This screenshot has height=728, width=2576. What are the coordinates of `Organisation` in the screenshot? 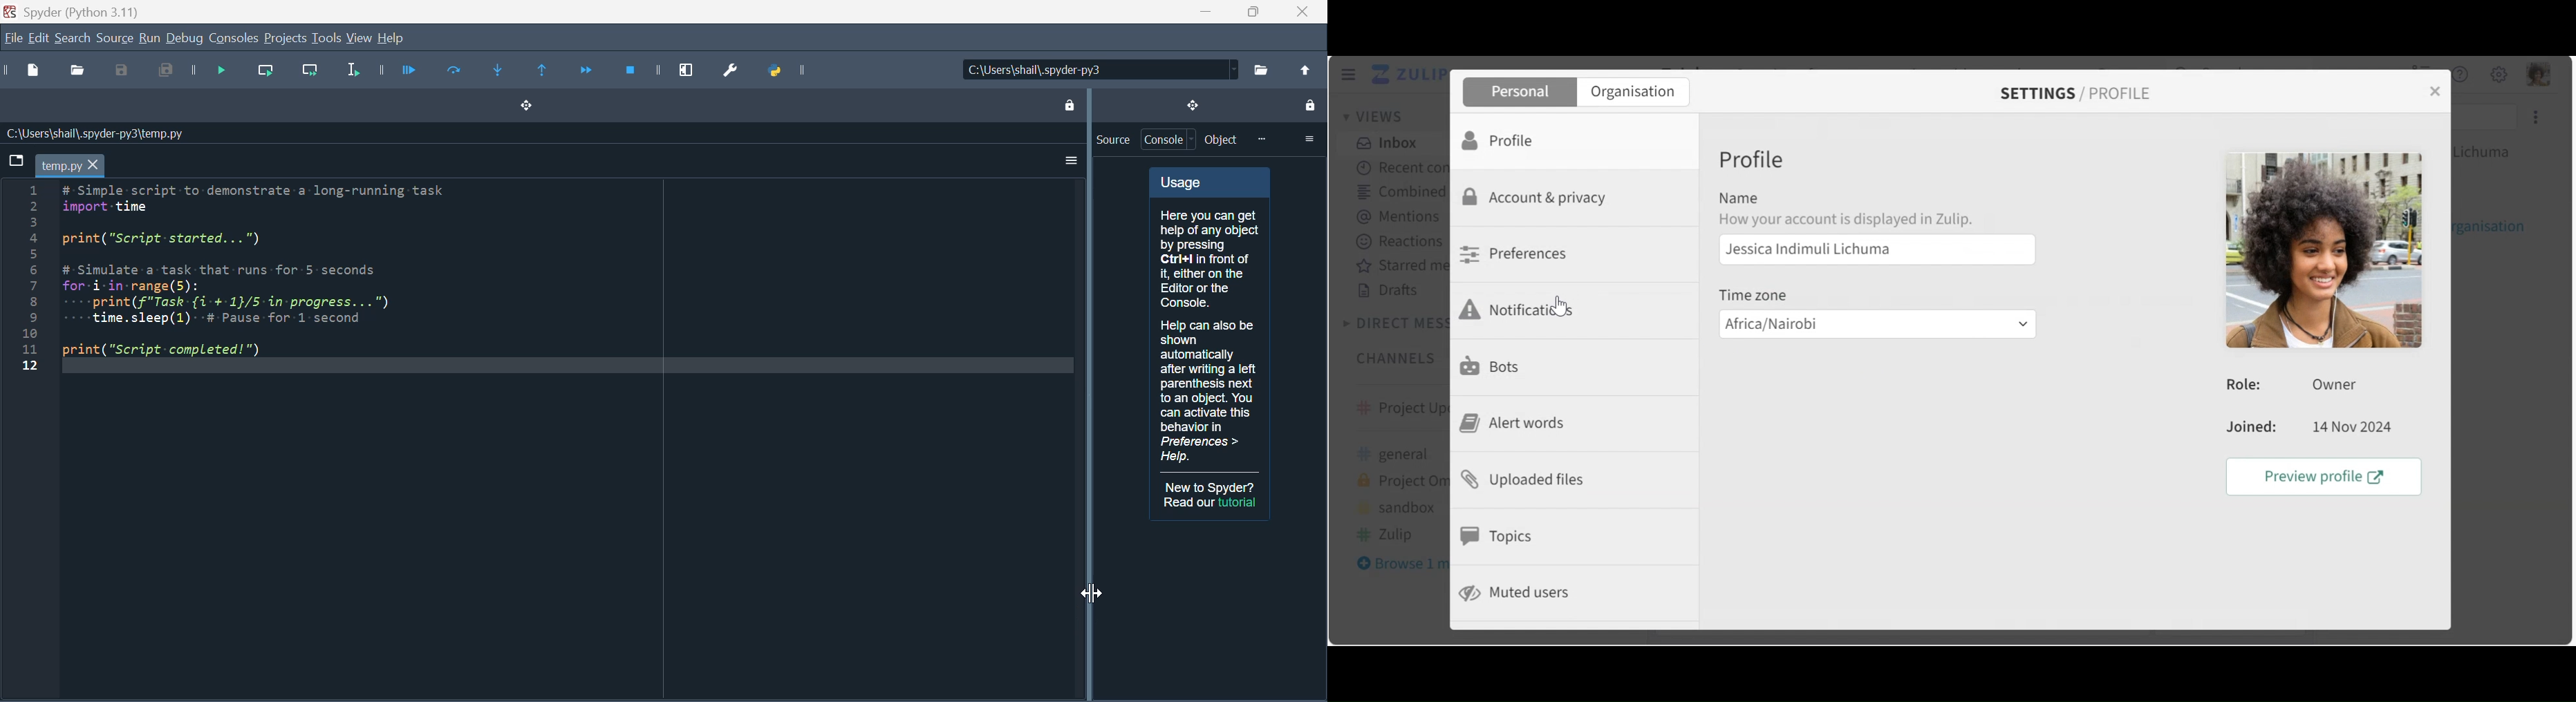 It's located at (1633, 93).